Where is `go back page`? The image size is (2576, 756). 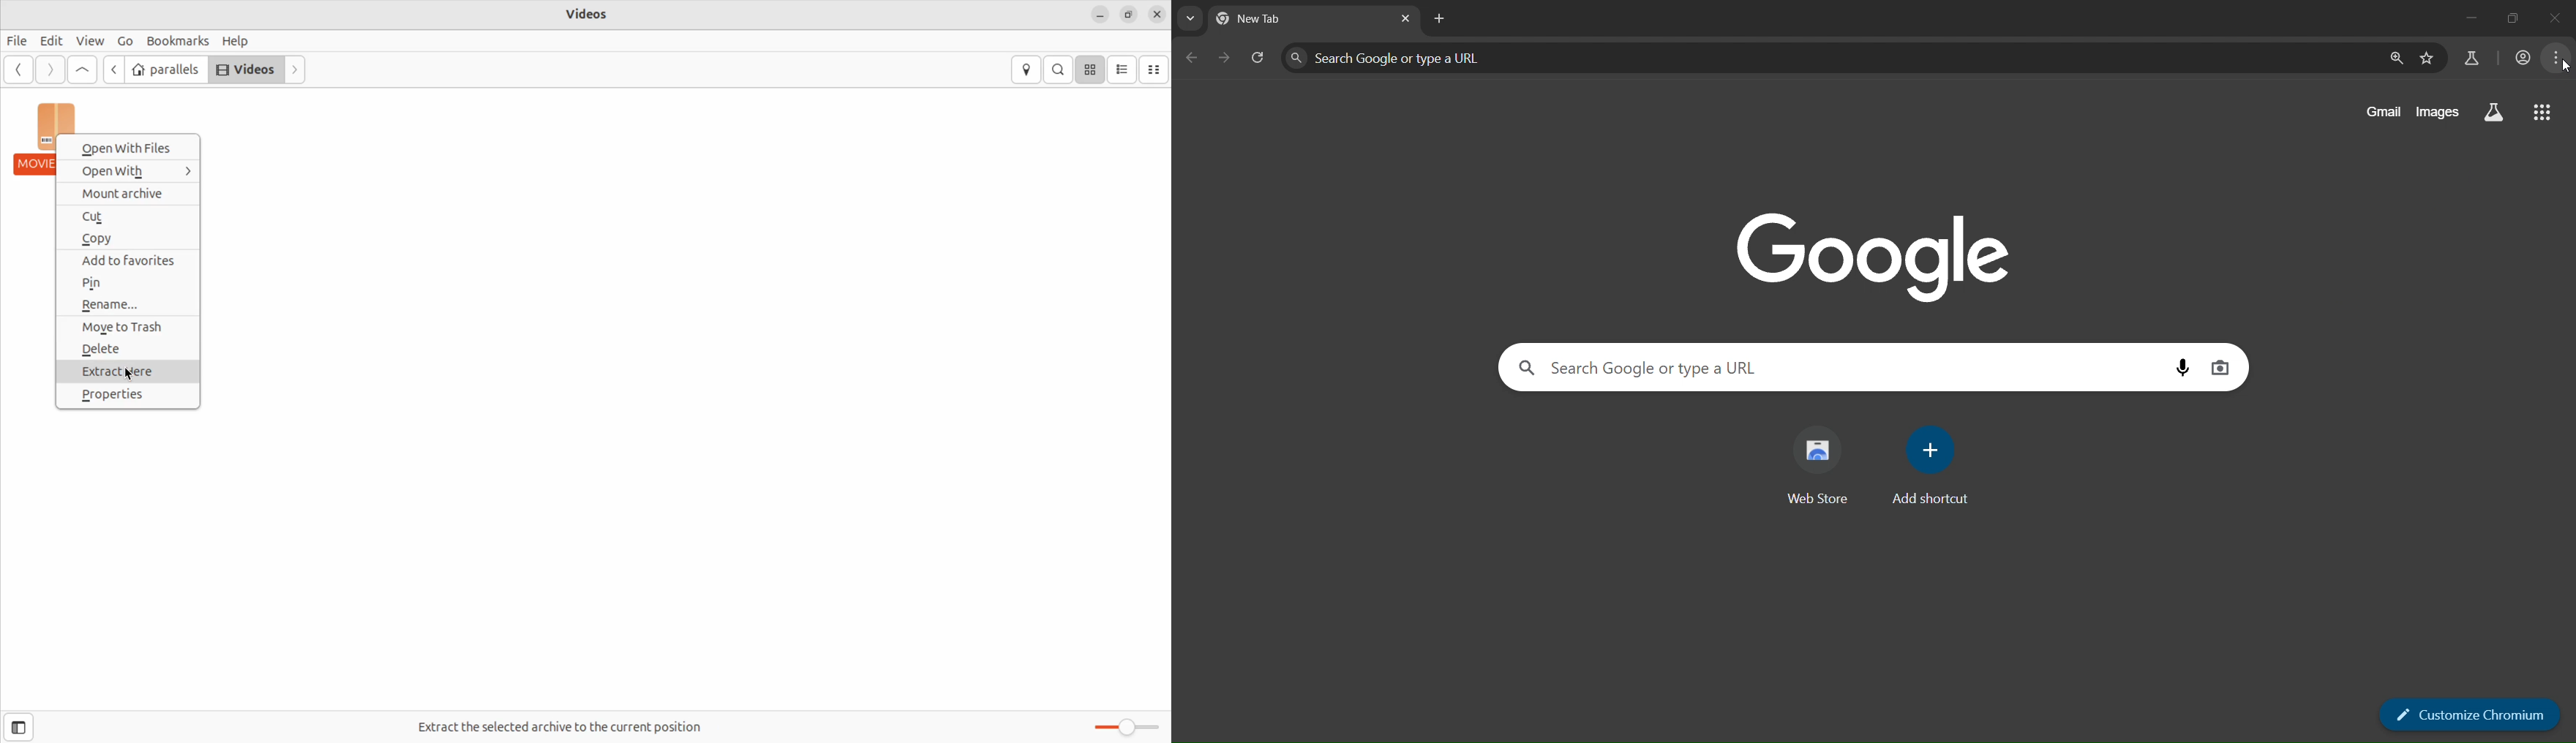
go back page is located at coordinates (1195, 57).